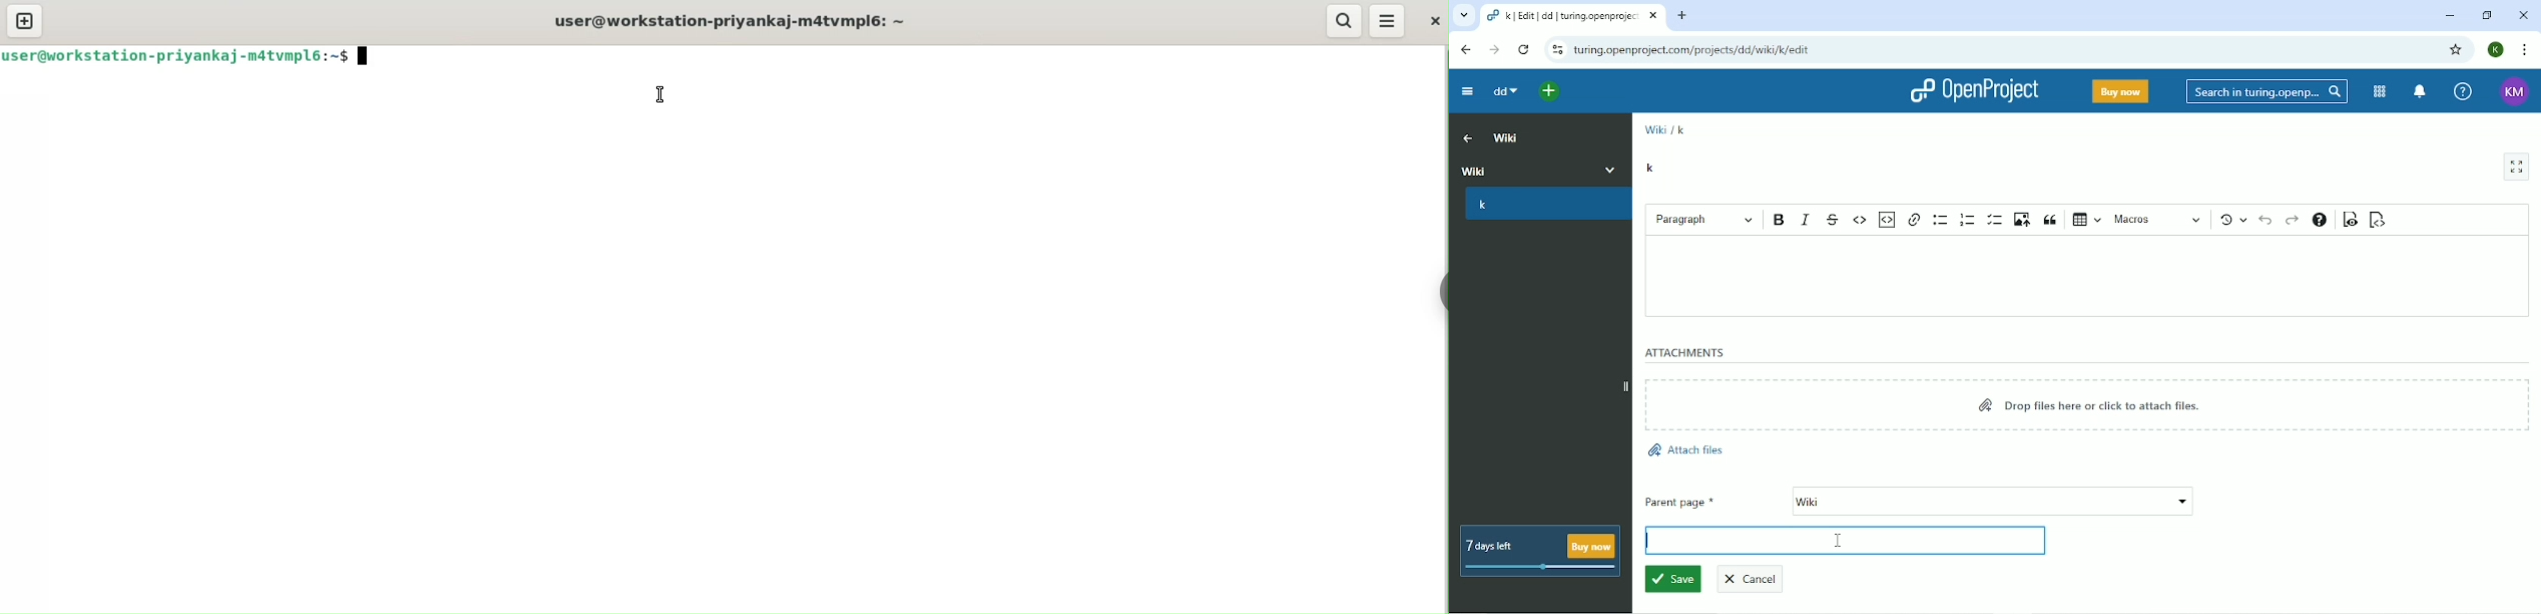 This screenshot has width=2548, height=616. What do you see at coordinates (2458, 50) in the screenshot?
I see `Bookmark this tab` at bounding box center [2458, 50].